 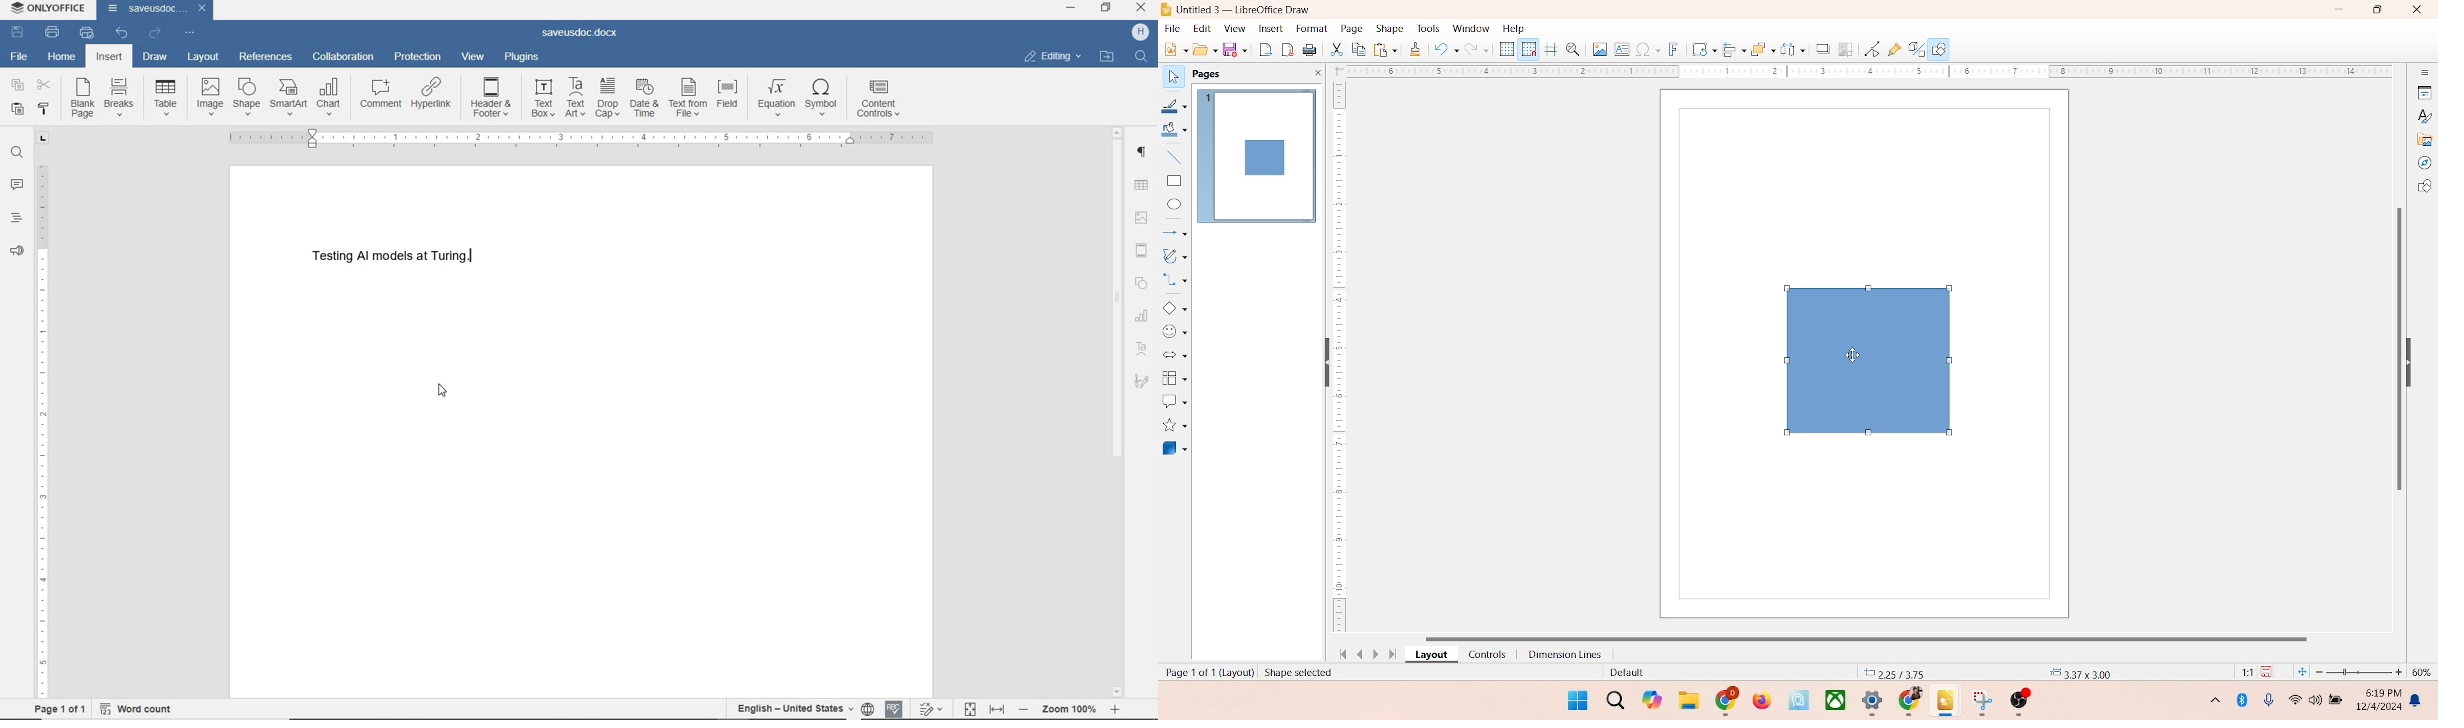 I want to click on print, so click(x=1312, y=51).